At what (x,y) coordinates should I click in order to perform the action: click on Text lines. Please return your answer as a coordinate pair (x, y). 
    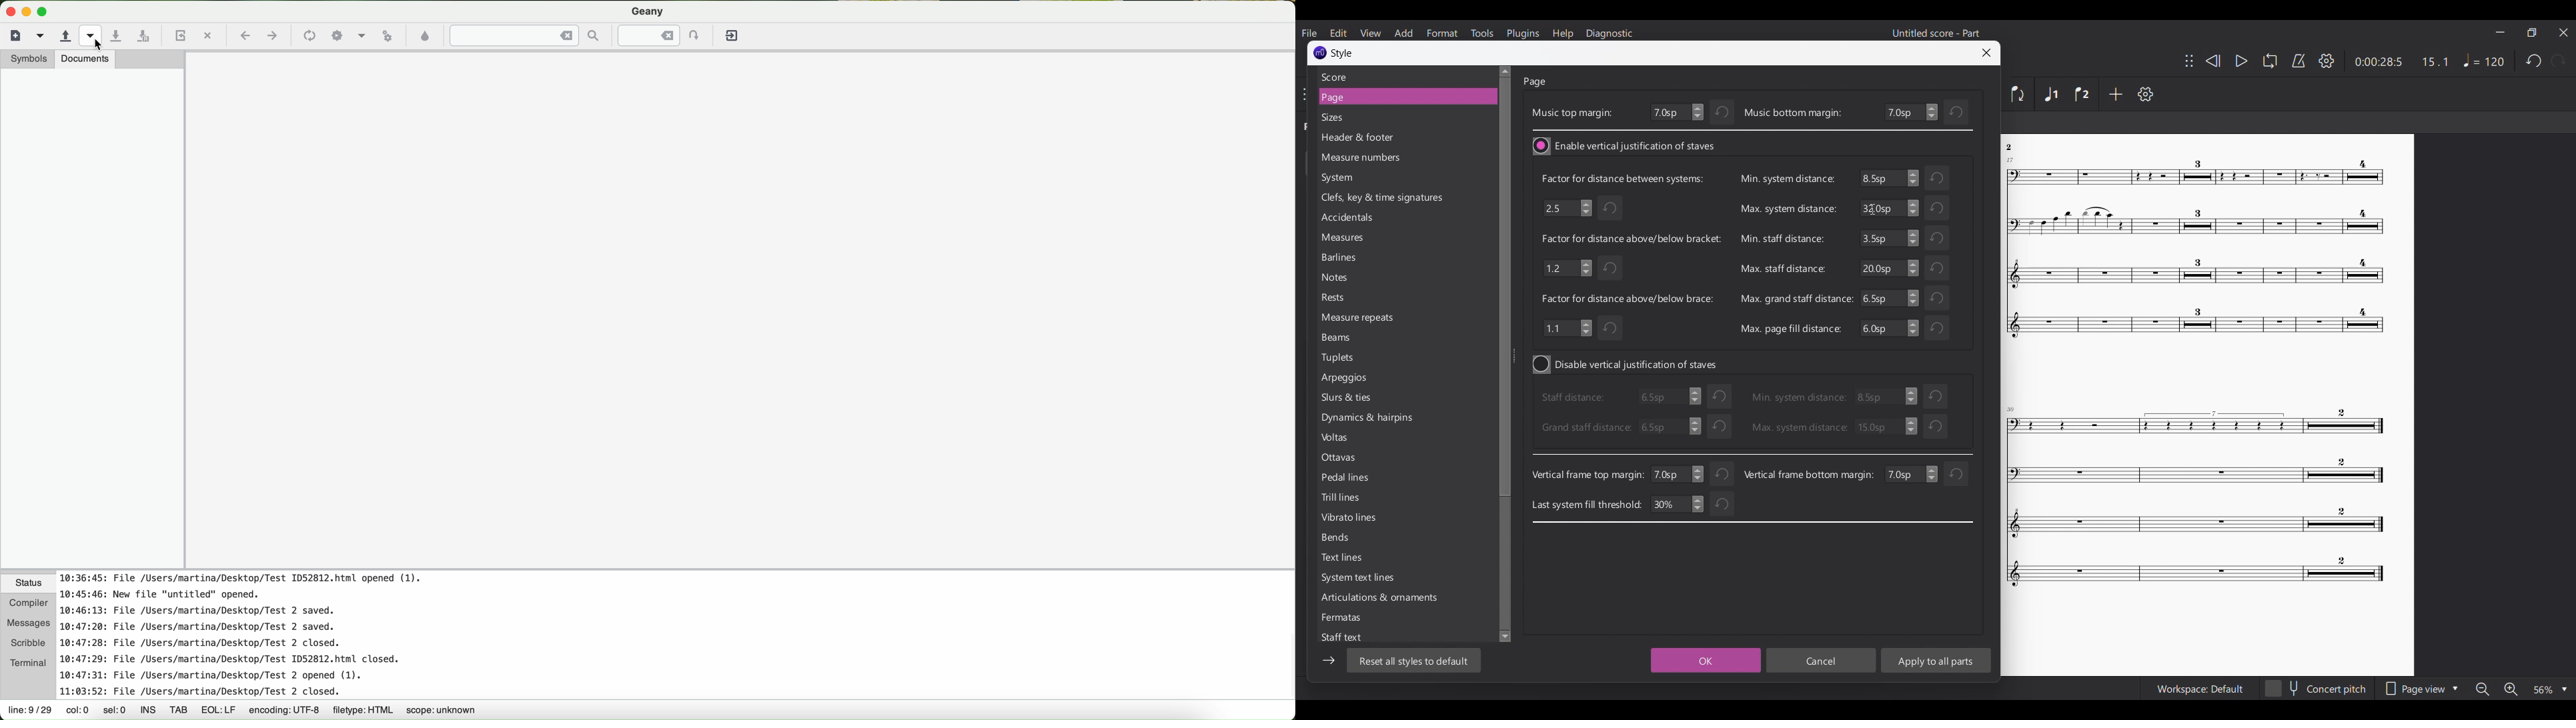
    Looking at the image, I should click on (1365, 559).